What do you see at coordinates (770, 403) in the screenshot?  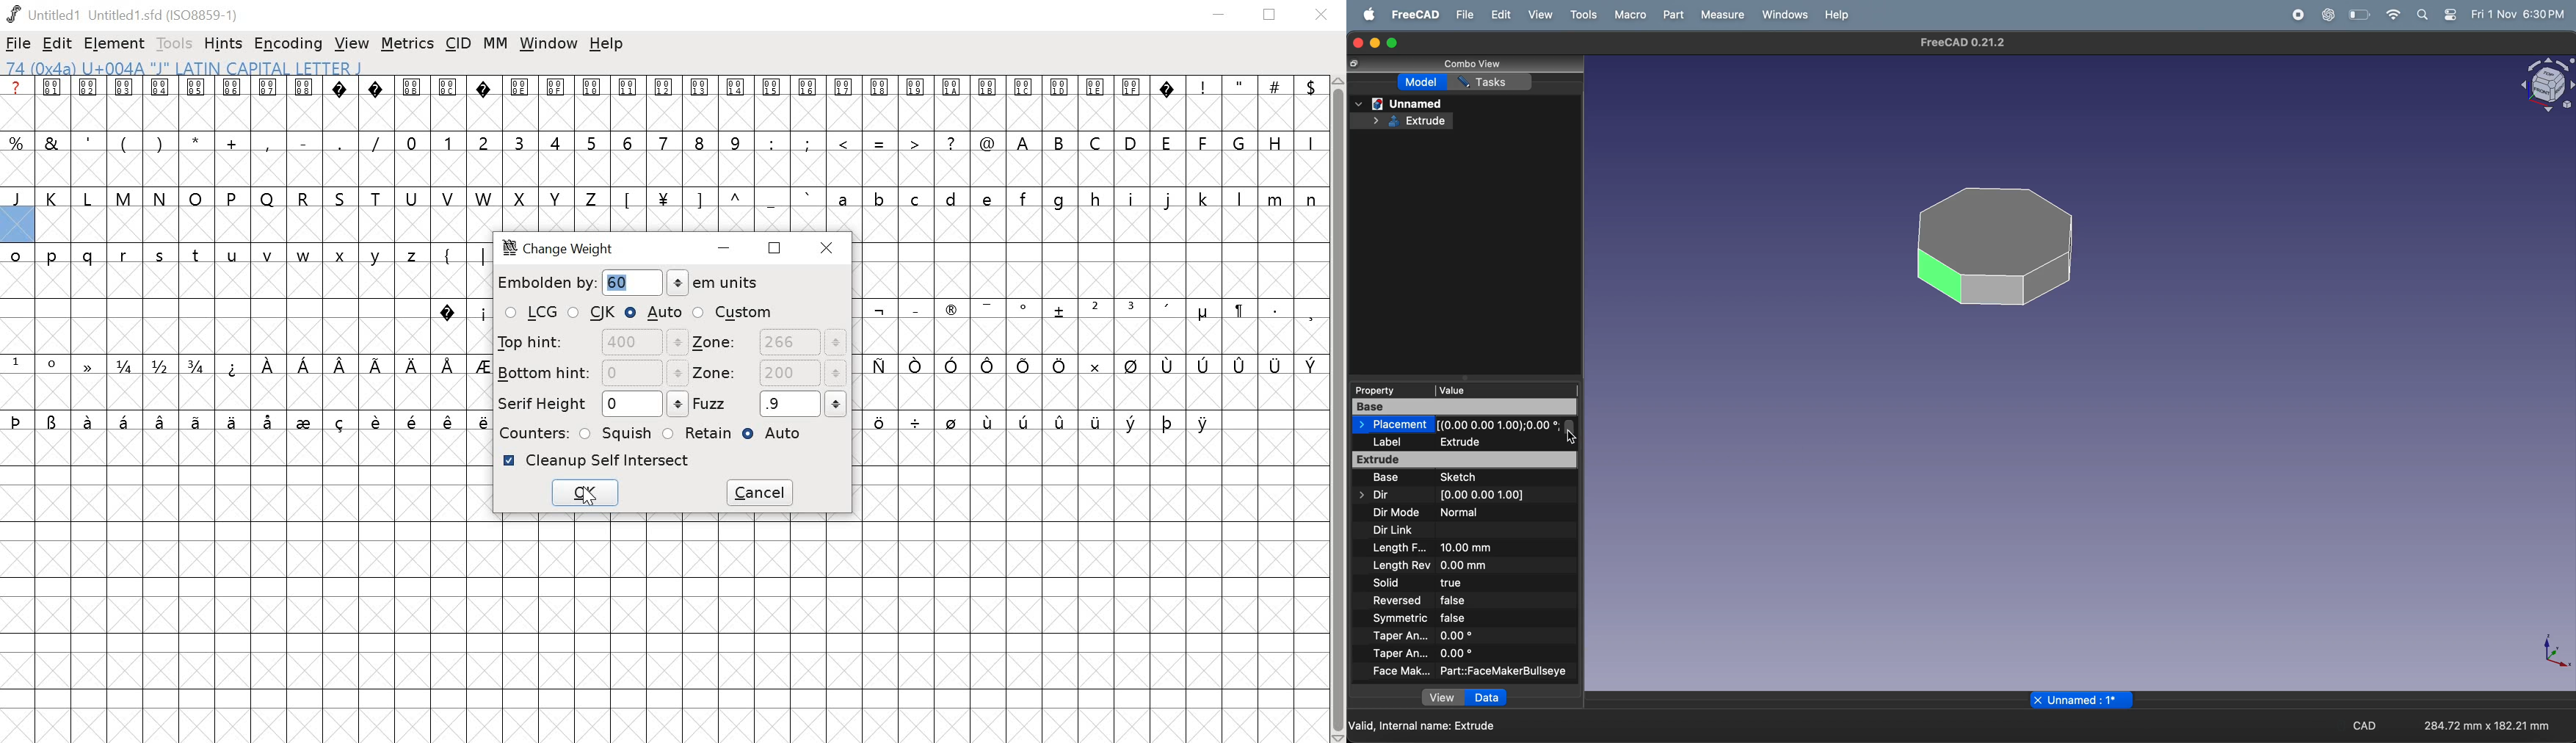 I see `FUZZ` at bounding box center [770, 403].